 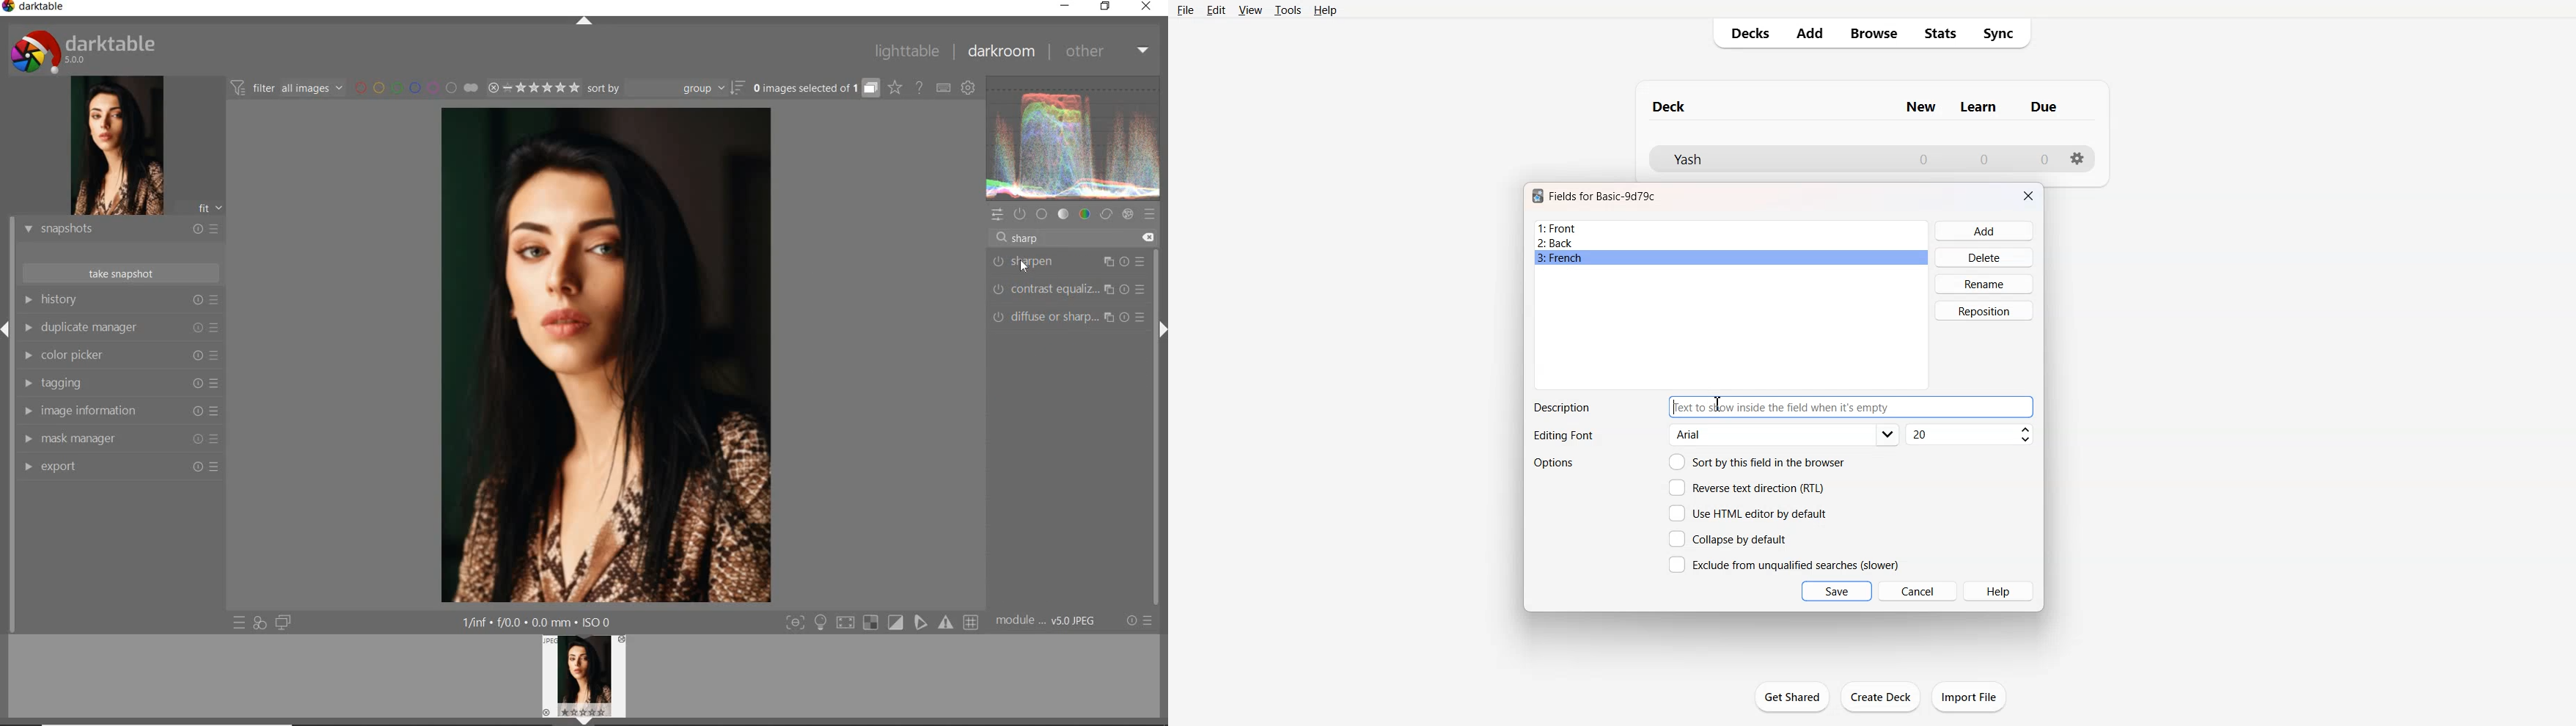 What do you see at coordinates (606, 356) in the screenshot?
I see `selected image` at bounding box center [606, 356].